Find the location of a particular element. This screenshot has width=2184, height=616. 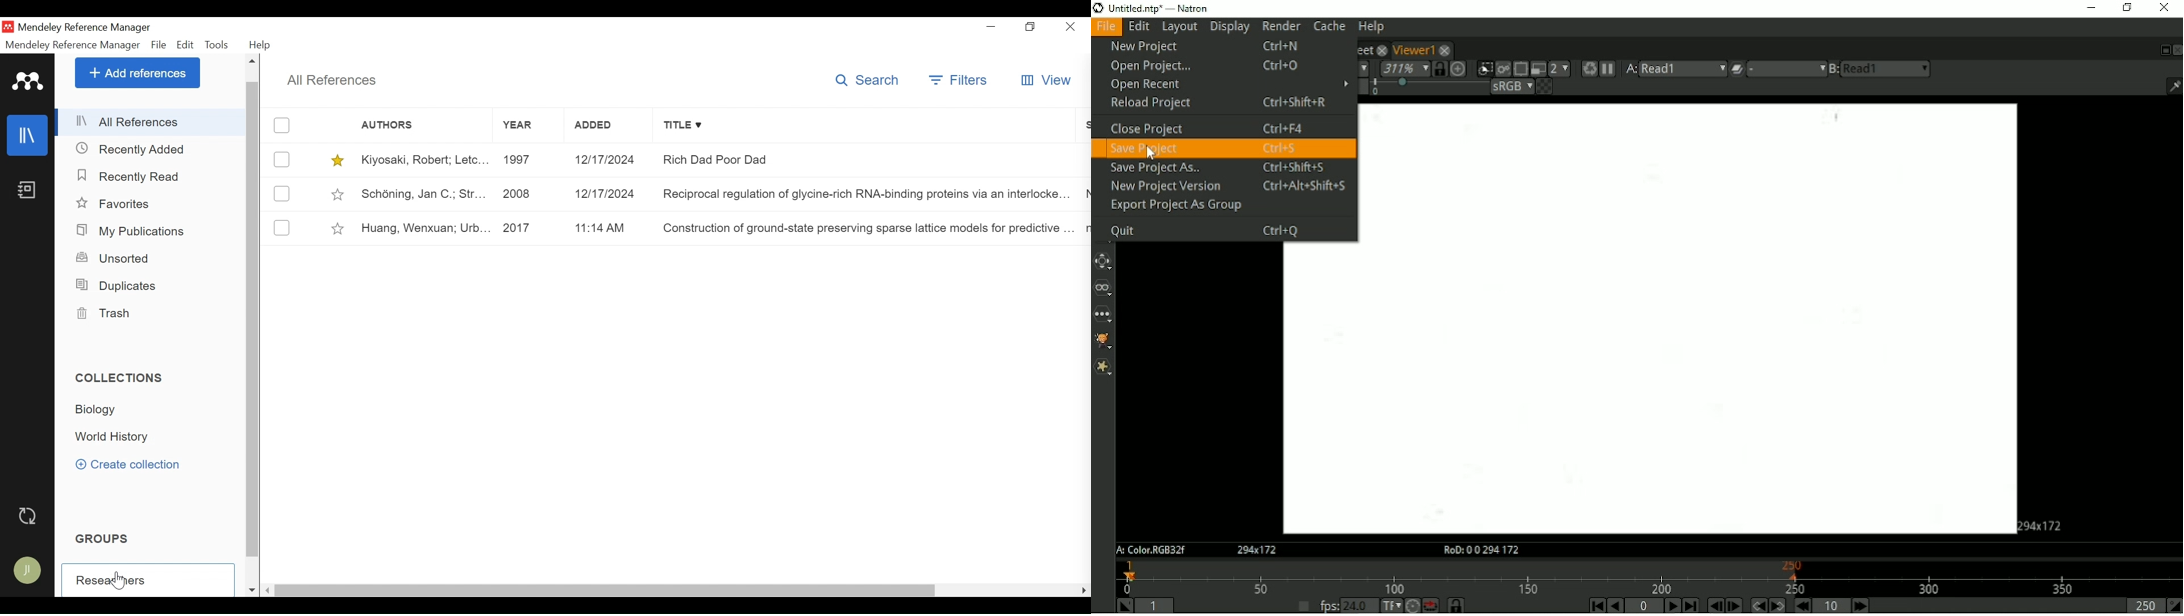

Scroll Left is located at coordinates (270, 590).